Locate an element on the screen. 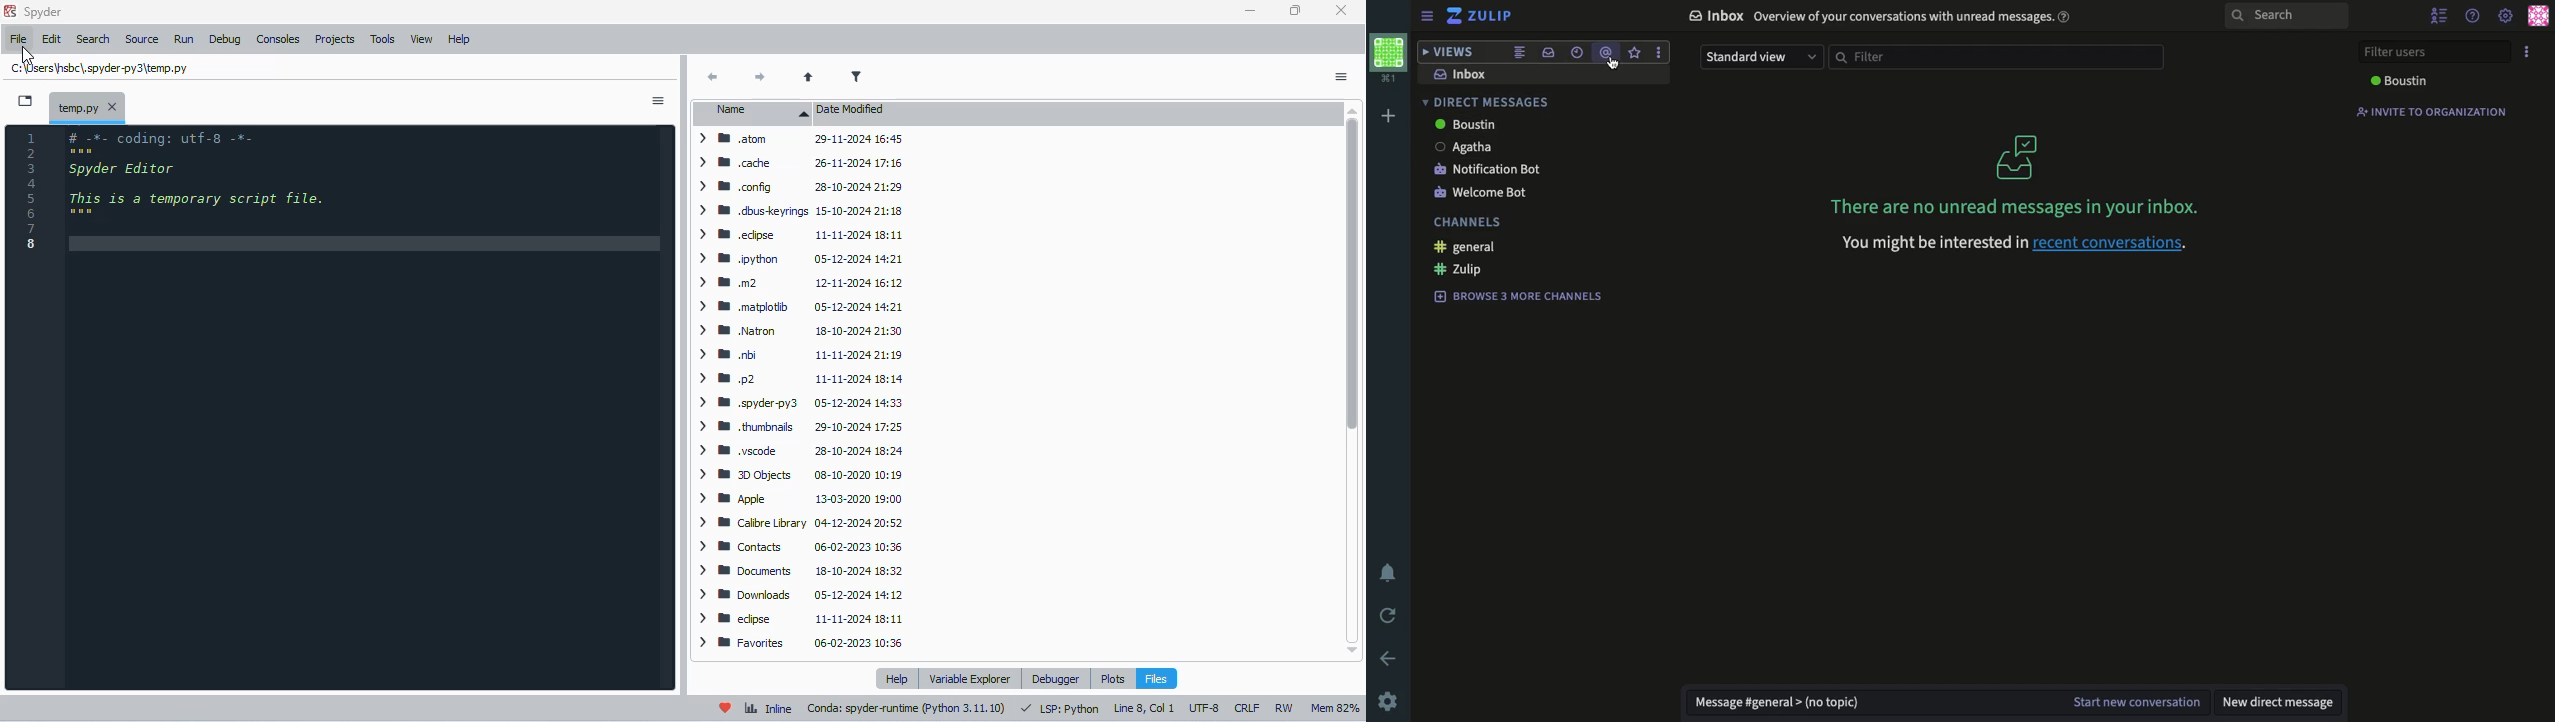 Image resolution: width=2576 pixels, height=728 pixels. back is located at coordinates (713, 77).